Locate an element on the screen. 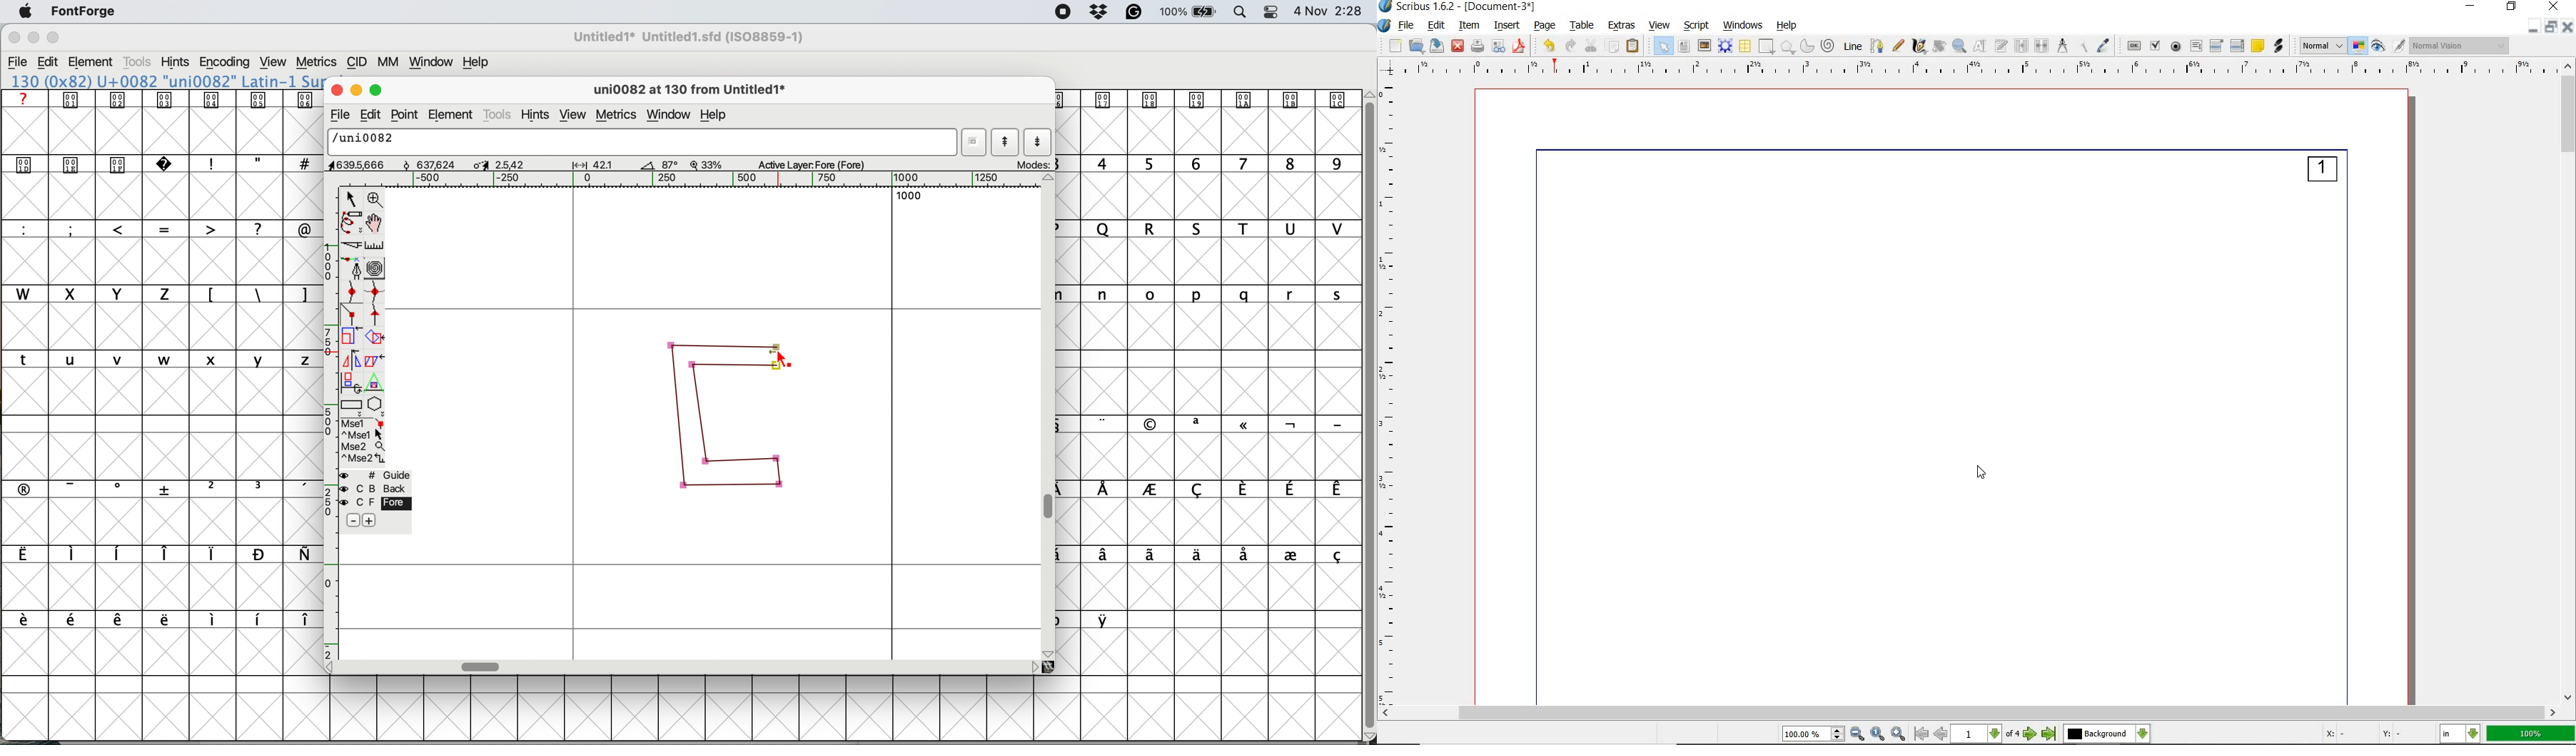 The height and width of the screenshot is (756, 2576). preflight verifier is located at coordinates (1499, 46).